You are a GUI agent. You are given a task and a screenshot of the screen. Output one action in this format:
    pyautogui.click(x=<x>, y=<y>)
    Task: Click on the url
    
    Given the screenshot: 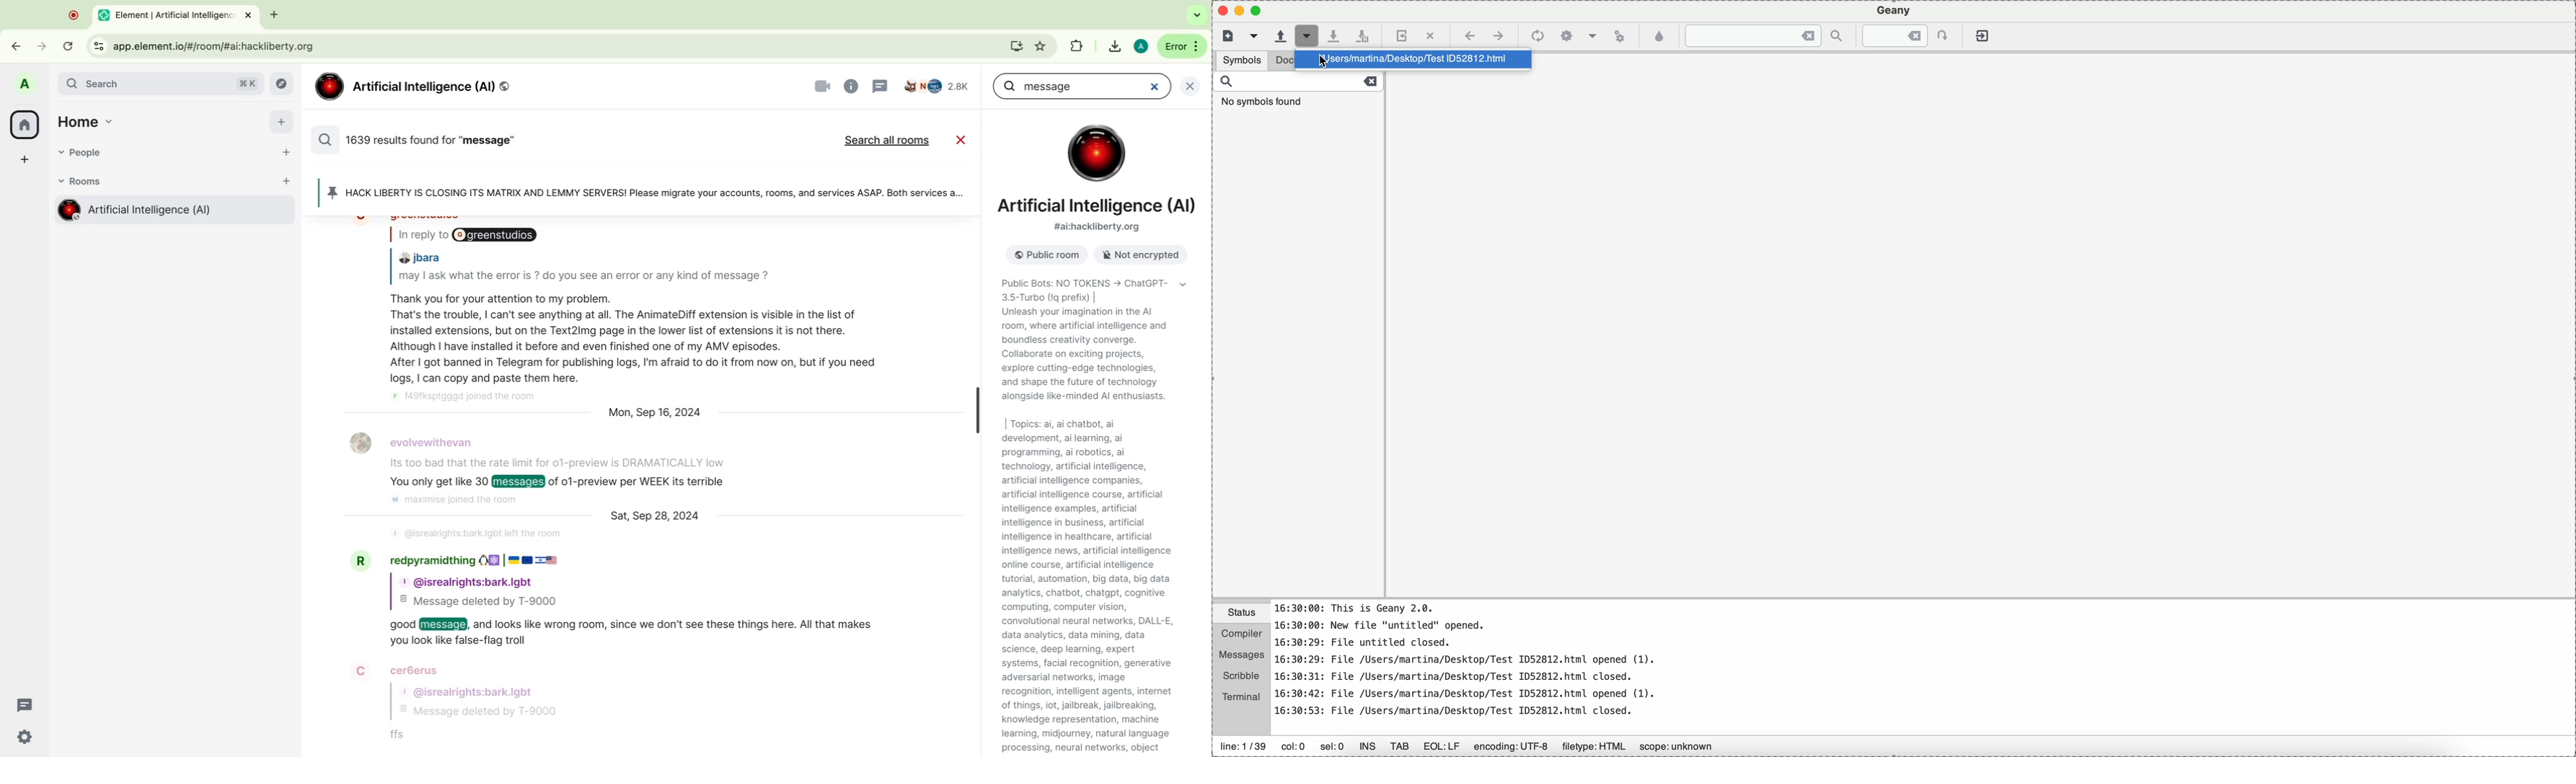 What is the action you would take?
    pyautogui.click(x=219, y=46)
    